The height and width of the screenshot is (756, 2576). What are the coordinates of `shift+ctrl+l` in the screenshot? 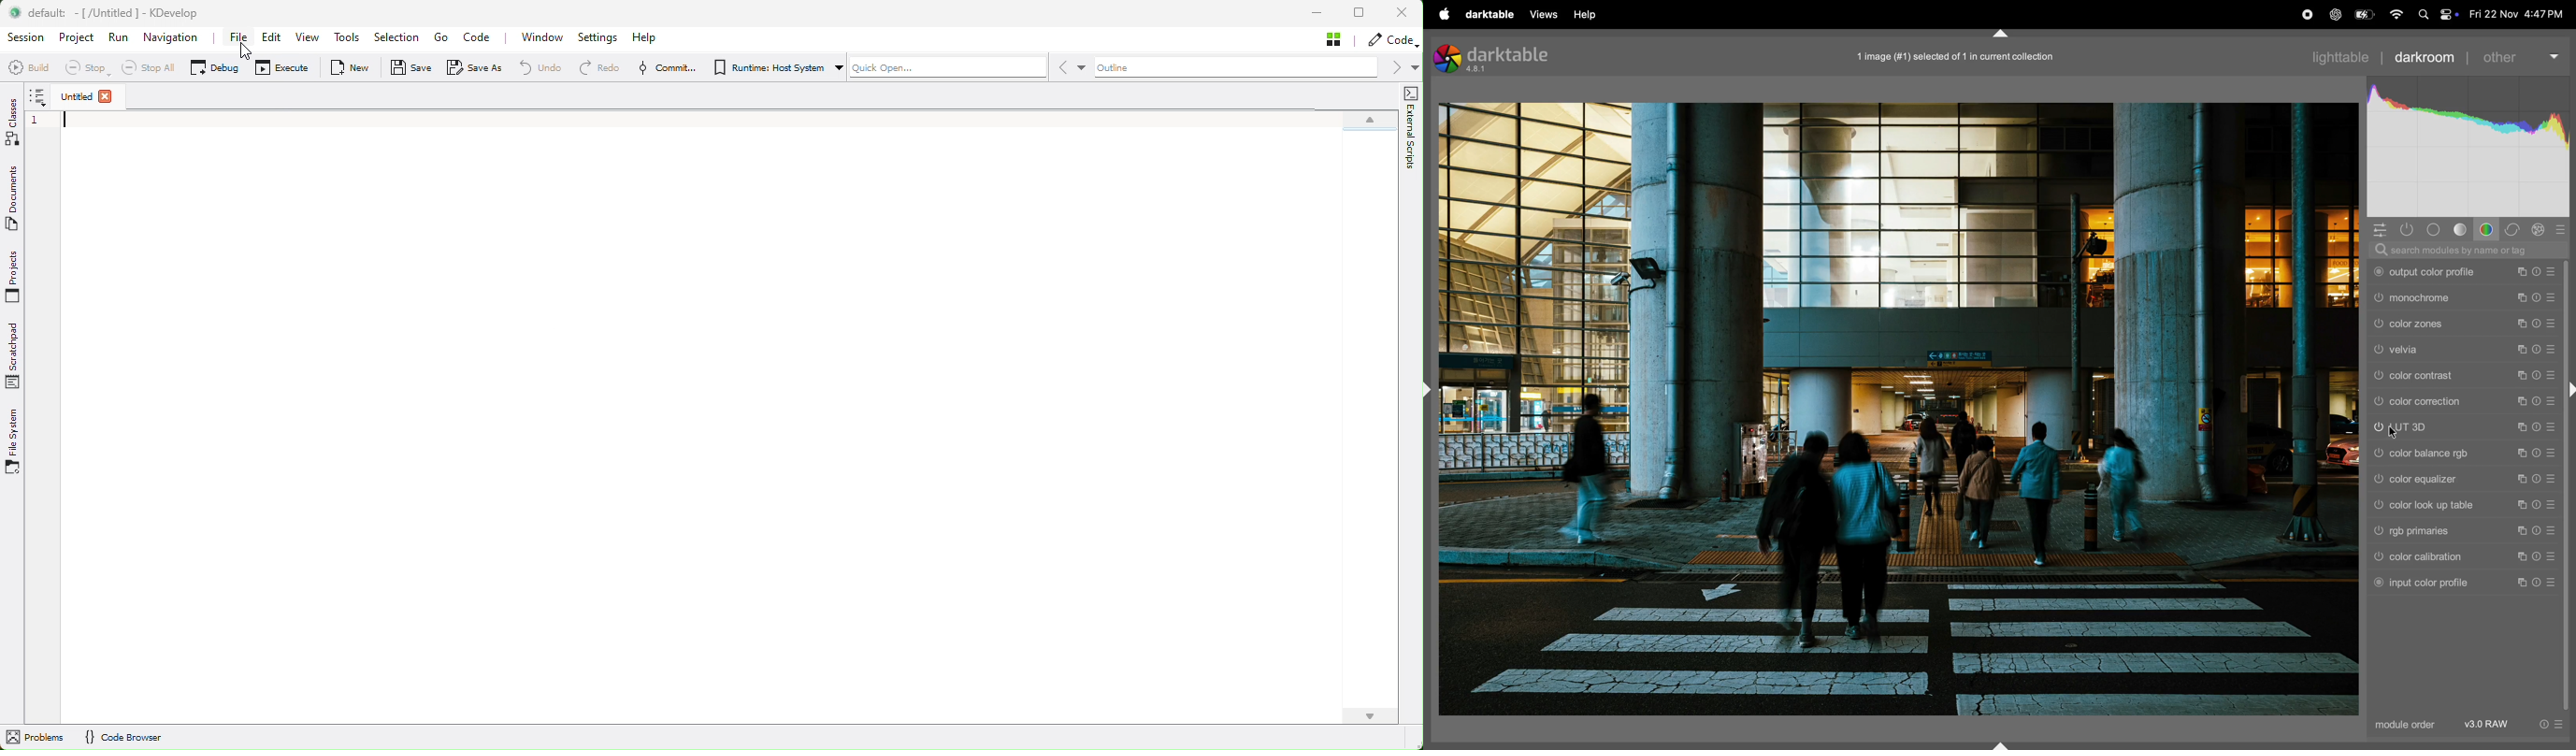 It's located at (1431, 388).